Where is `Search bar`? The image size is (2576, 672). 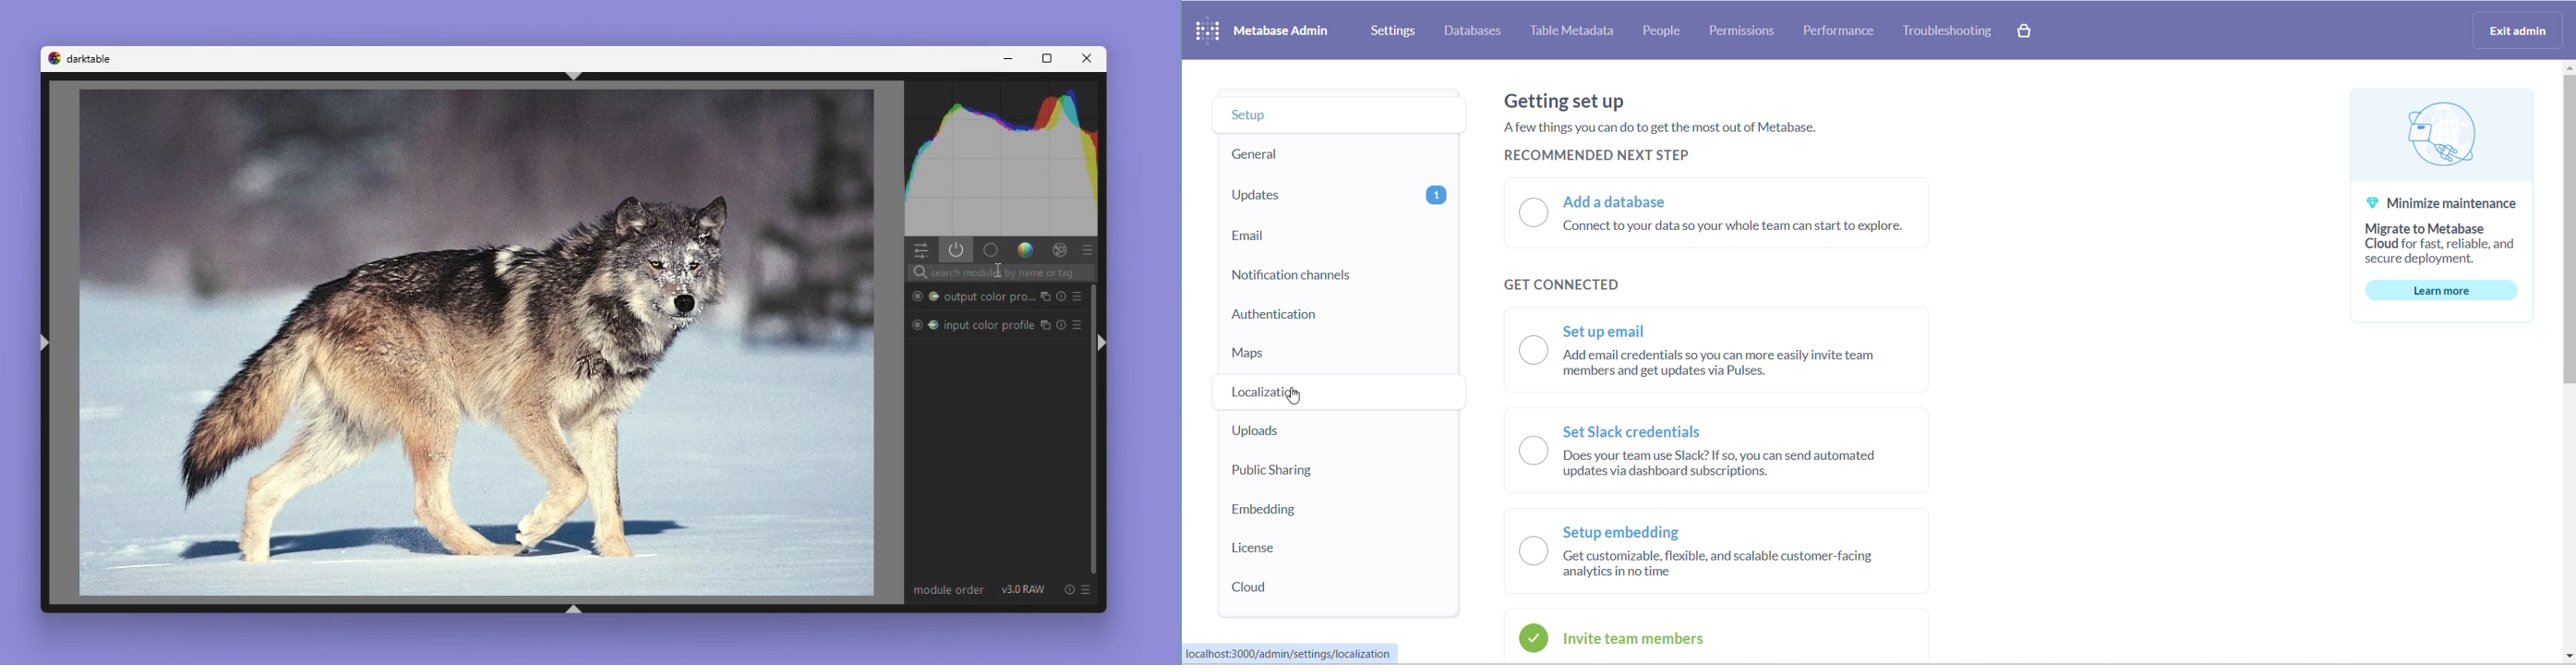
Search bar is located at coordinates (1001, 273).